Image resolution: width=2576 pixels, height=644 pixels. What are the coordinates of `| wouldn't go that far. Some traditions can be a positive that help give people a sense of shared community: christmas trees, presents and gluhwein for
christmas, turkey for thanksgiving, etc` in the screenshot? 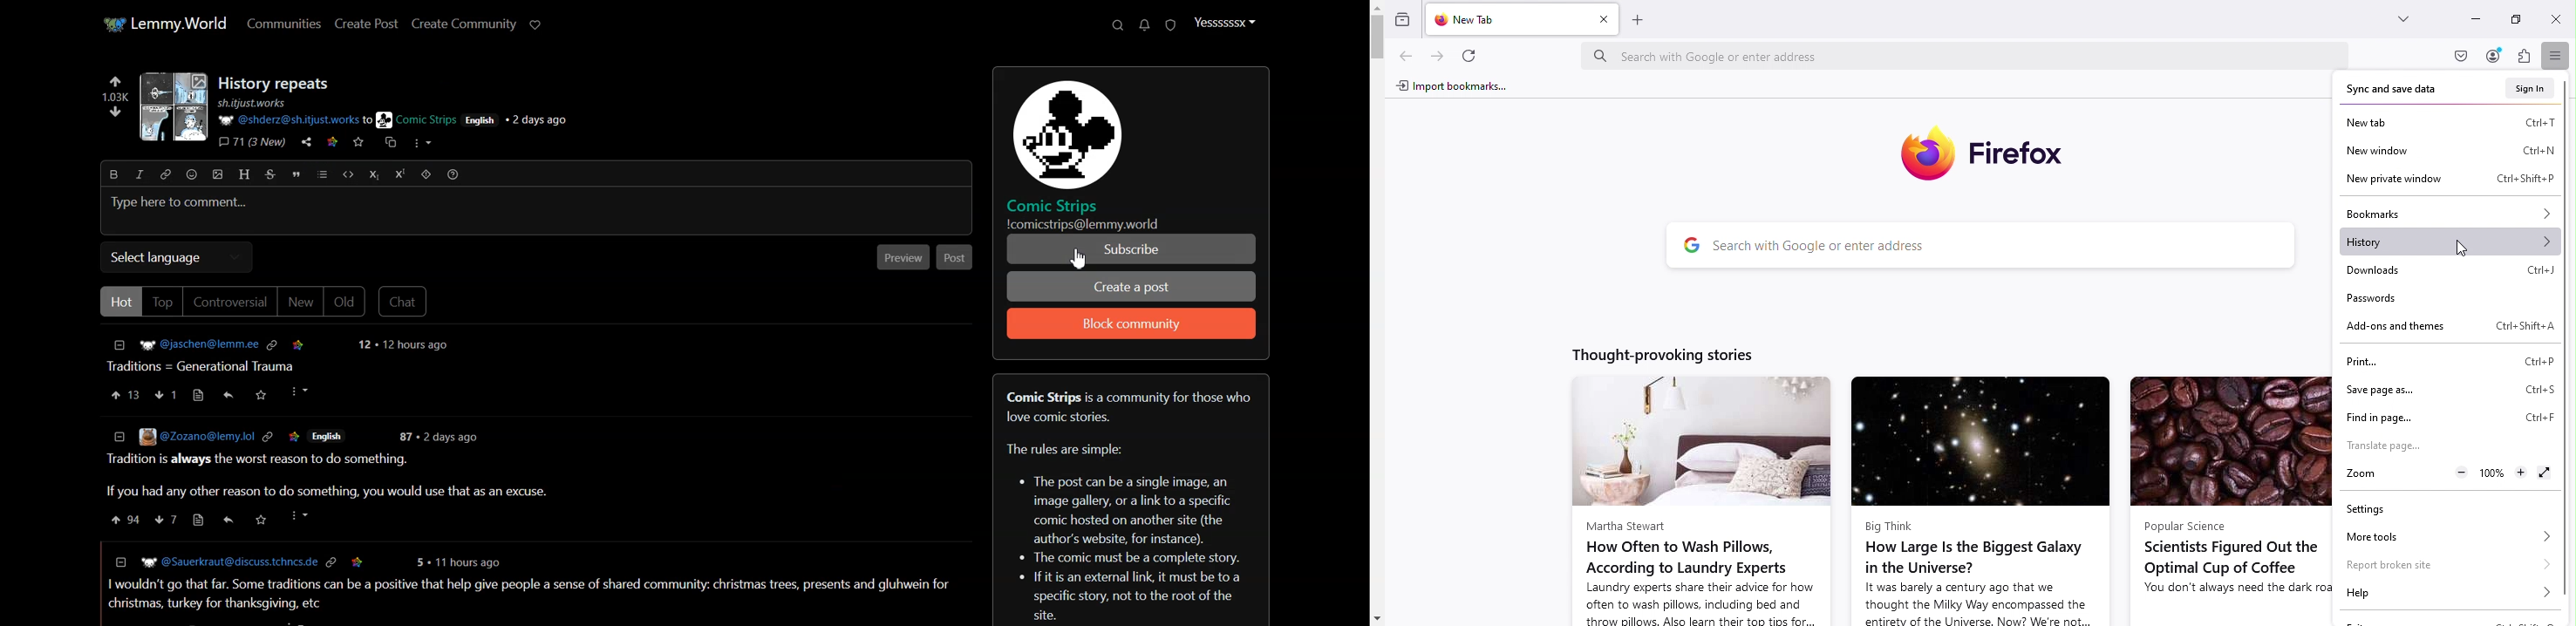 It's located at (528, 592).